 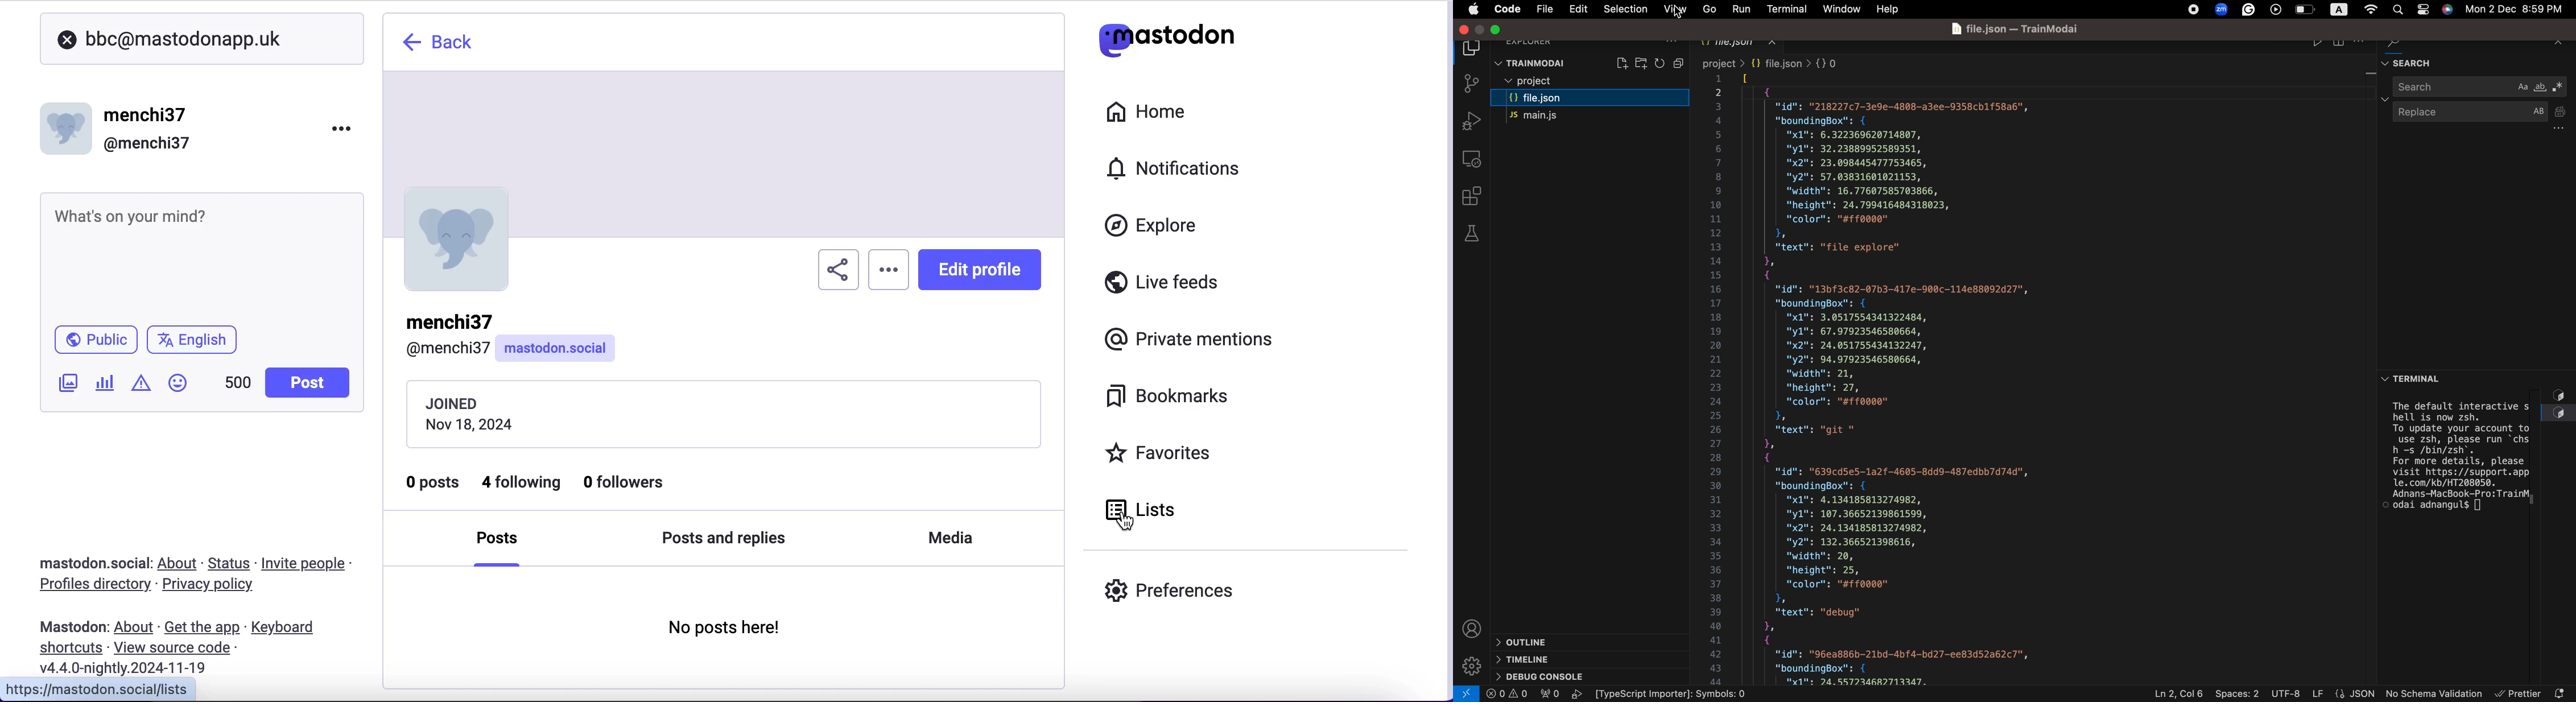 I want to click on debug tool, so click(x=1470, y=121).